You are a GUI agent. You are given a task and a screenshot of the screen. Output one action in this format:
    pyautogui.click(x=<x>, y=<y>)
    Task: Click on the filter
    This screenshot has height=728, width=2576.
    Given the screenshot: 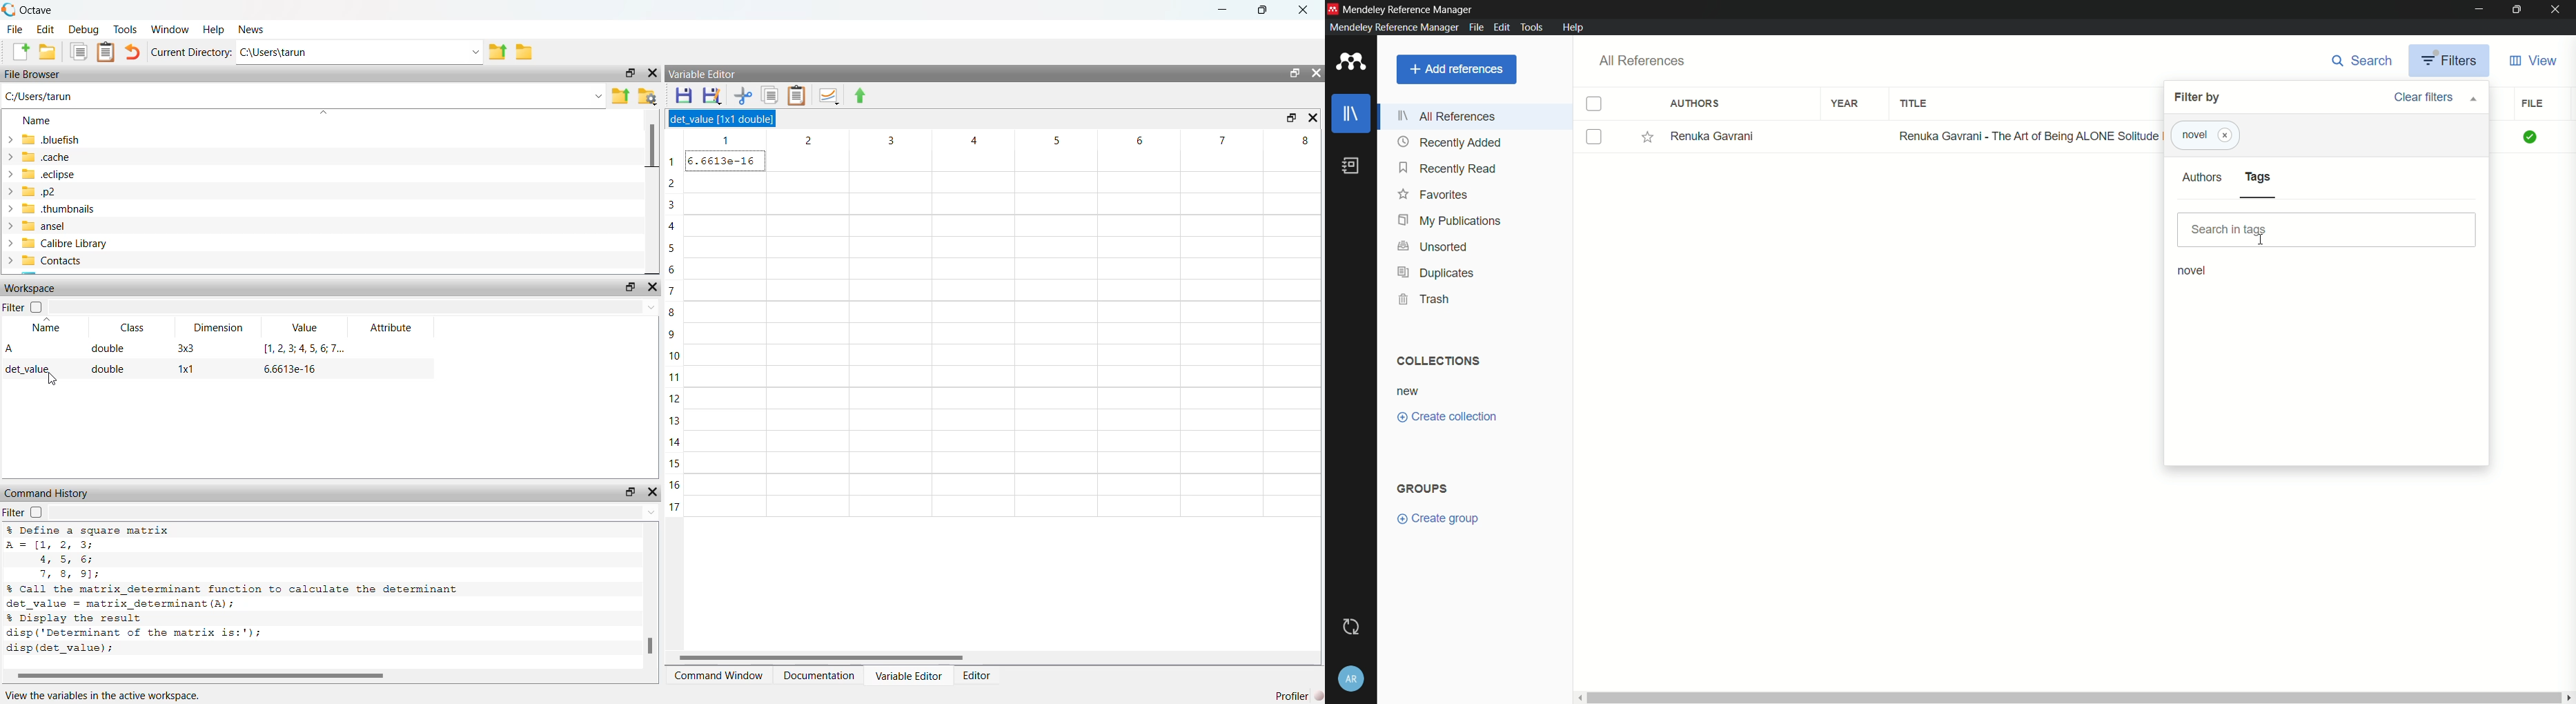 What is the action you would take?
    pyautogui.click(x=2449, y=61)
    